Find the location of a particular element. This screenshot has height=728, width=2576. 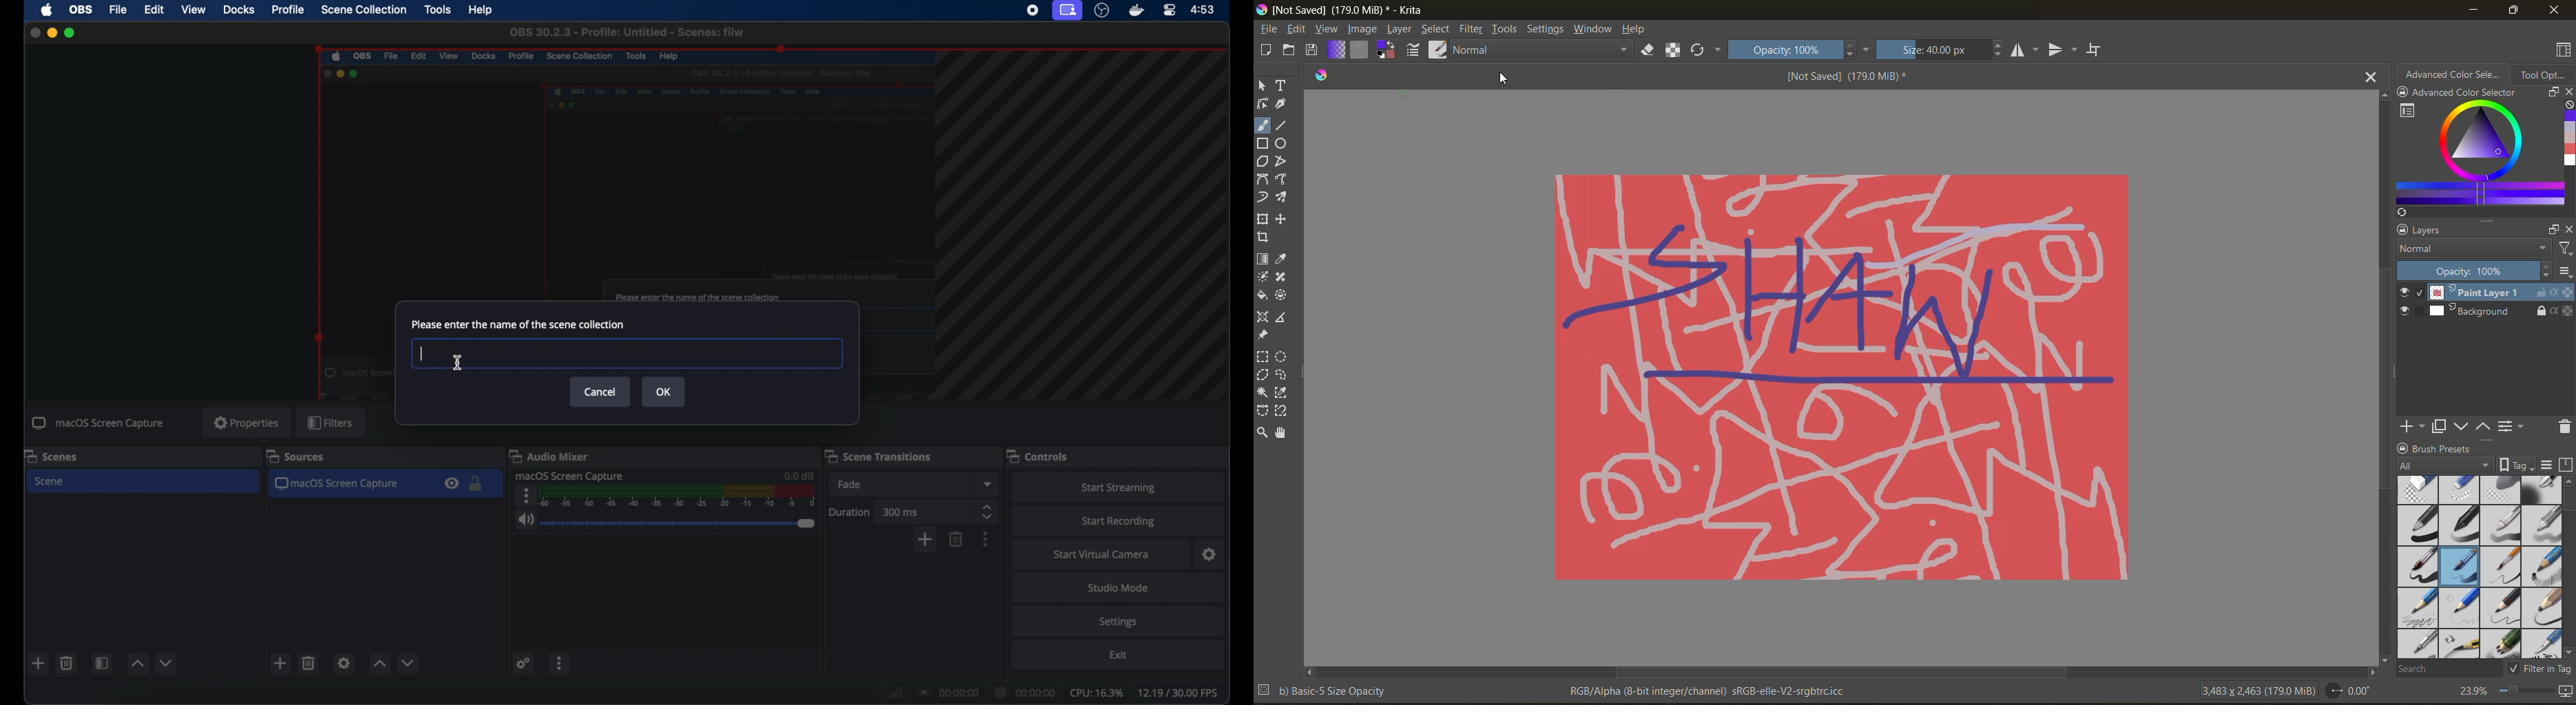

magnetic curve selection tool is located at coordinates (1283, 411).